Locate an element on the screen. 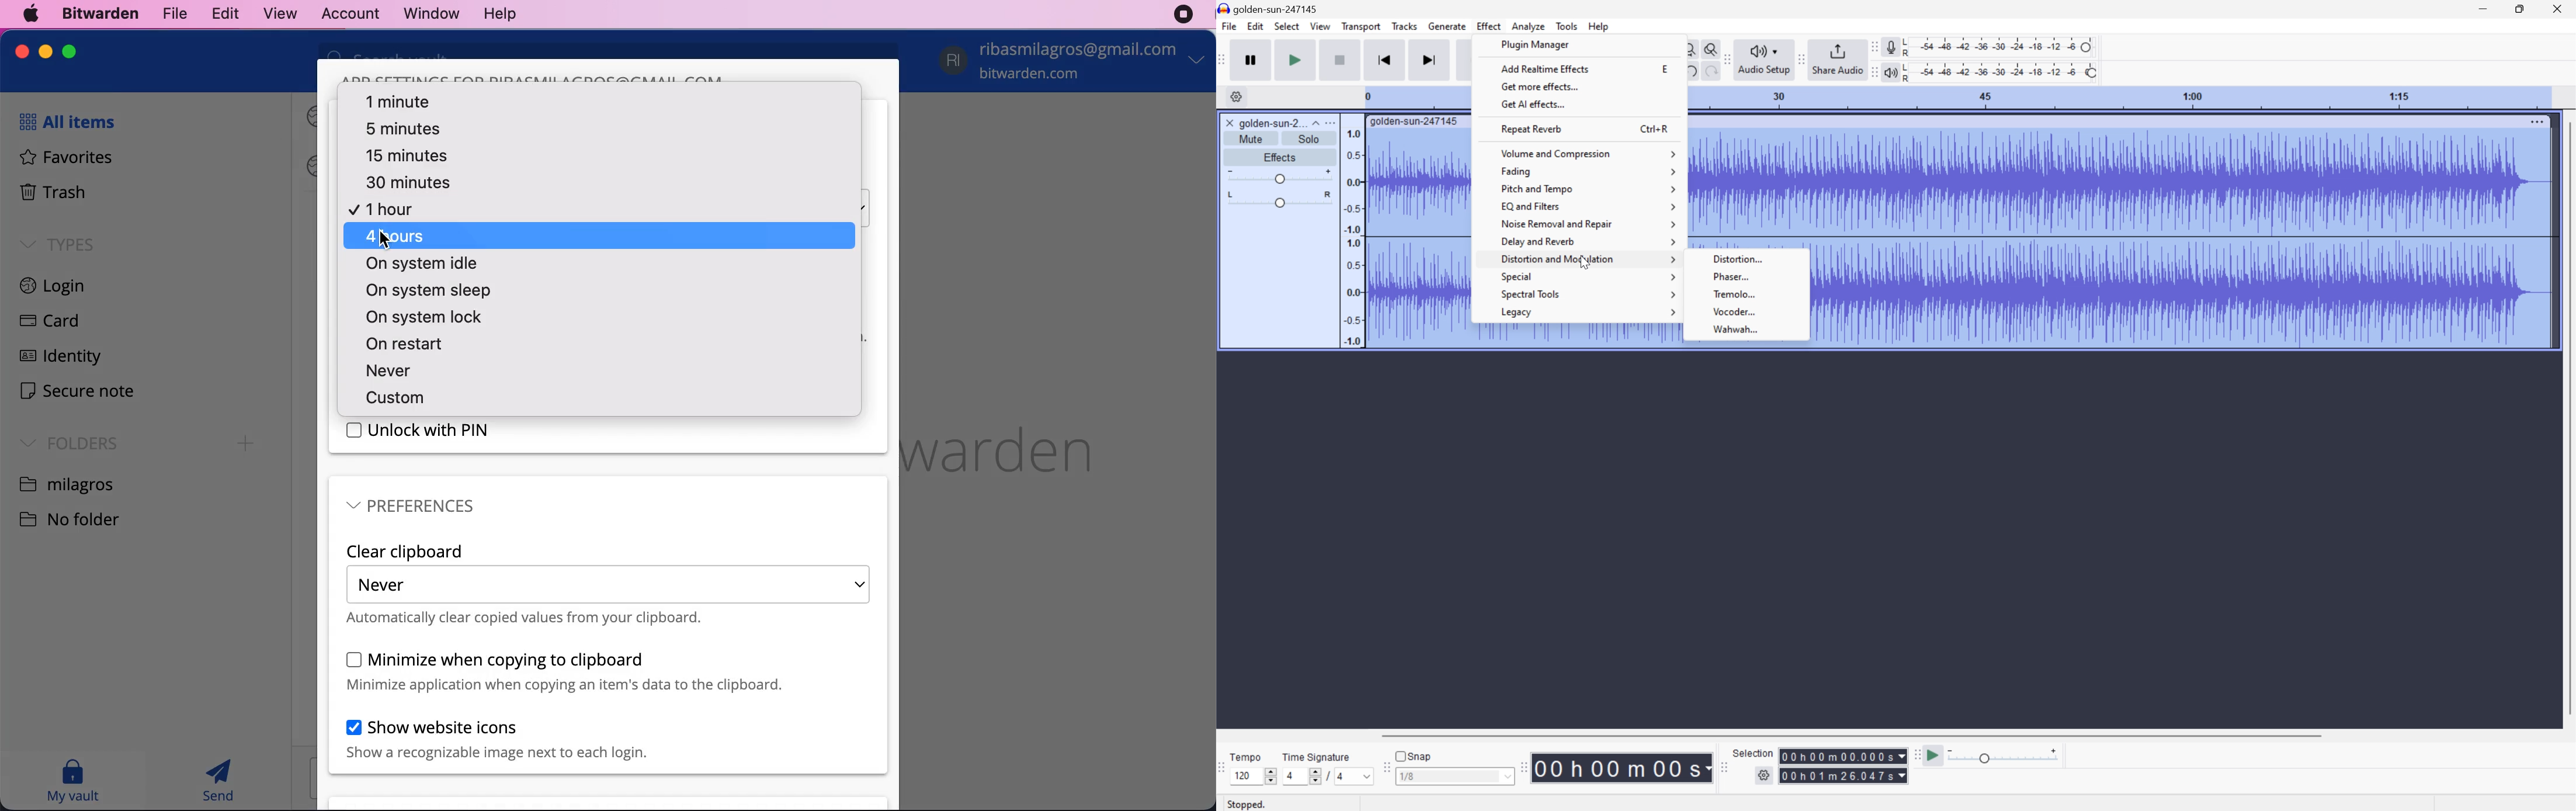 Image resolution: width=2576 pixels, height=812 pixels. golden-sun is located at coordinates (1261, 123).